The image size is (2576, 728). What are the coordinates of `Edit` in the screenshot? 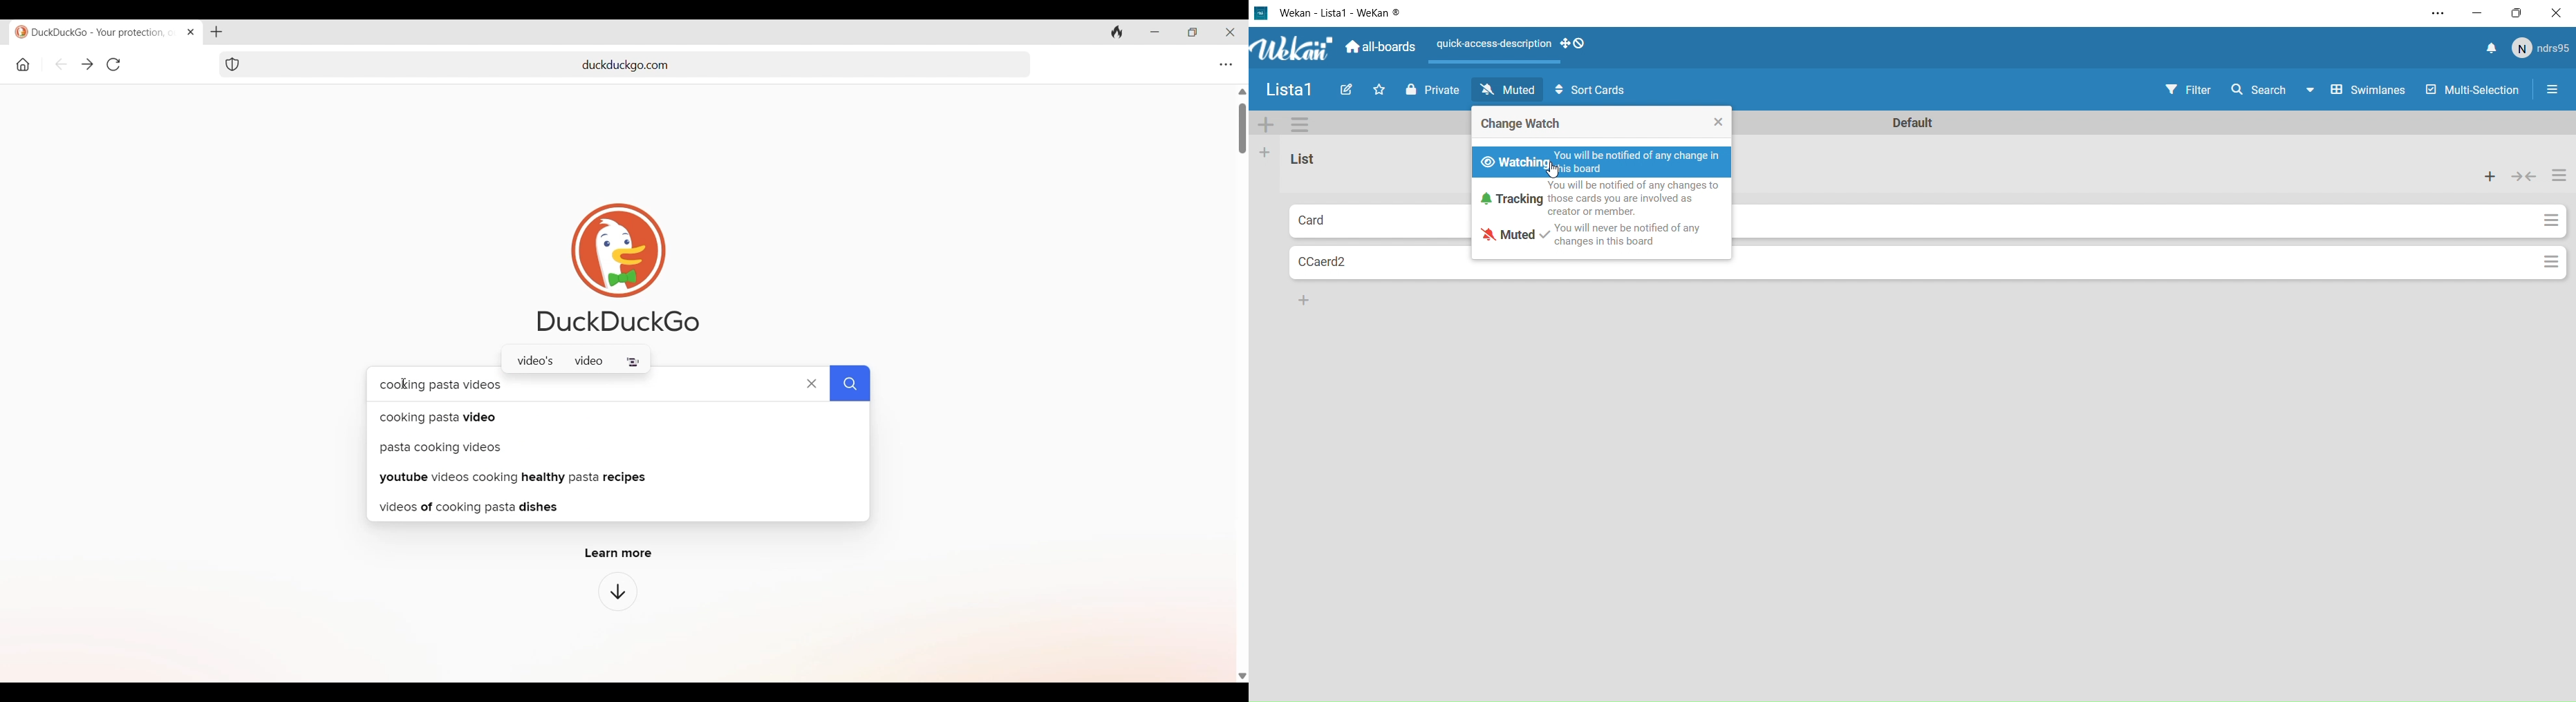 It's located at (1346, 91).